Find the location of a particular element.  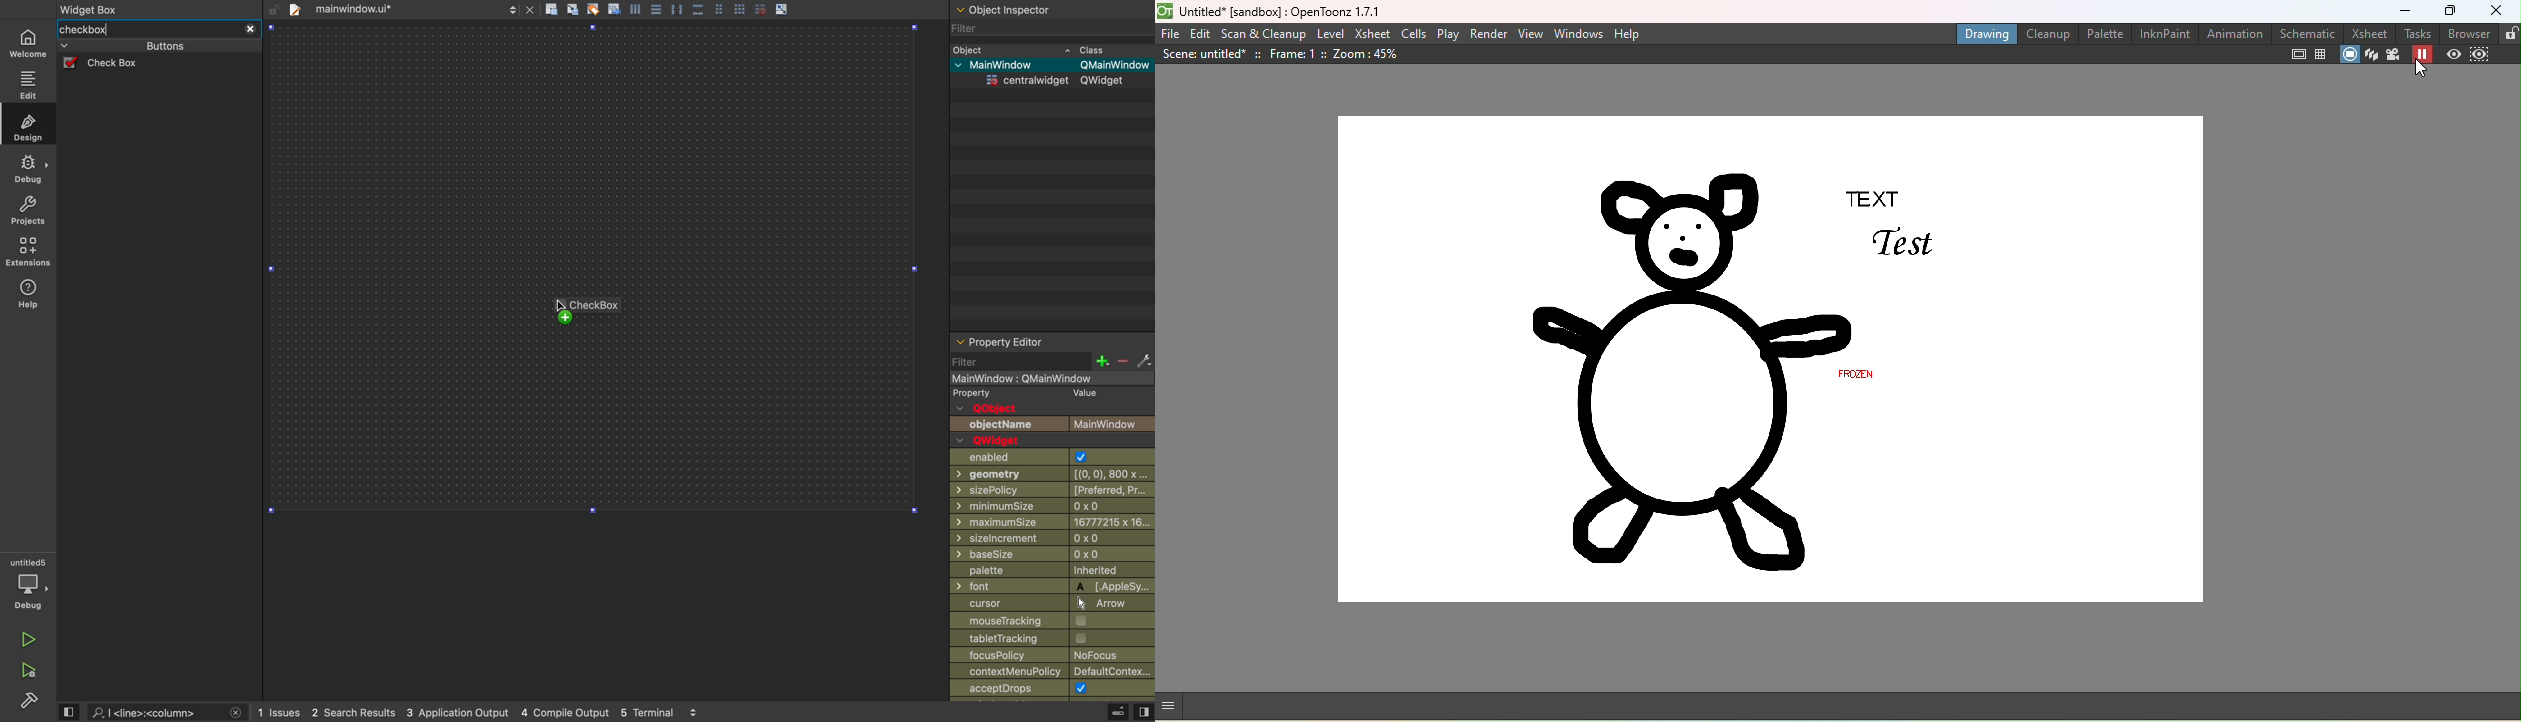

check box is located at coordinates (118, 64).